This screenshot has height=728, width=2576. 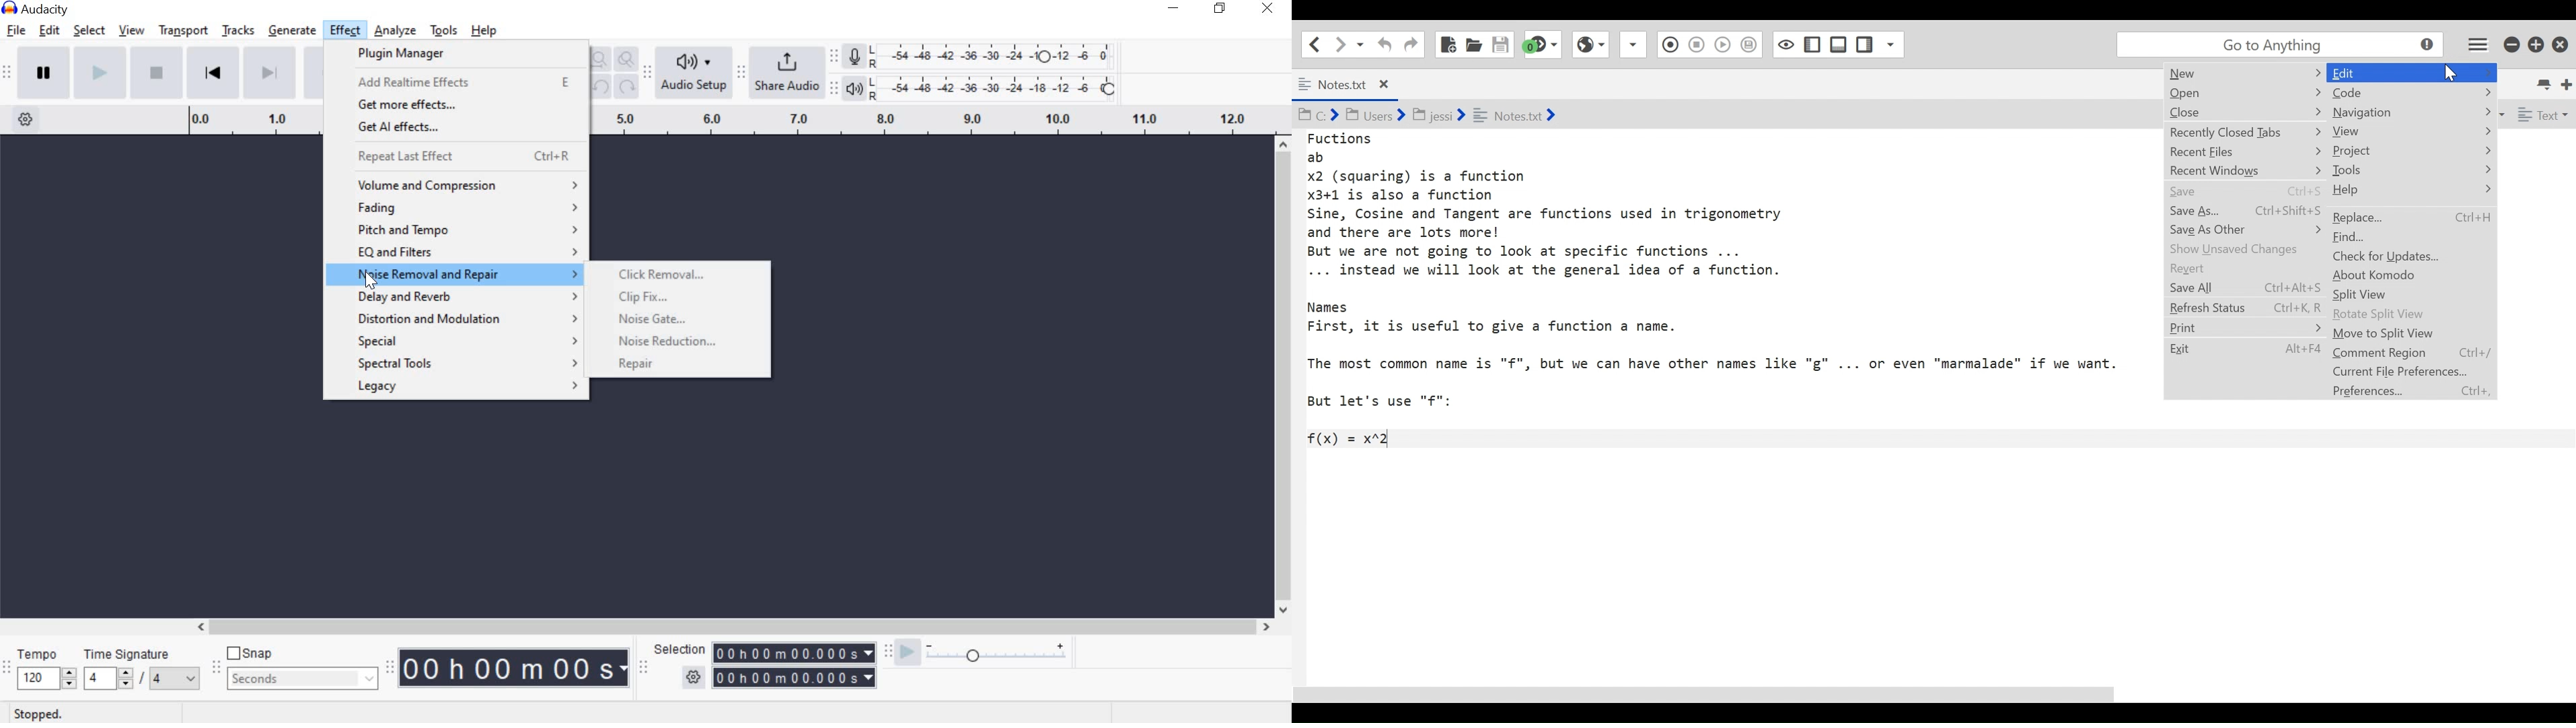 What do you see at coordinates (601, 86) in the screenshot?
I see `undo` at bounding box center [601, 86].